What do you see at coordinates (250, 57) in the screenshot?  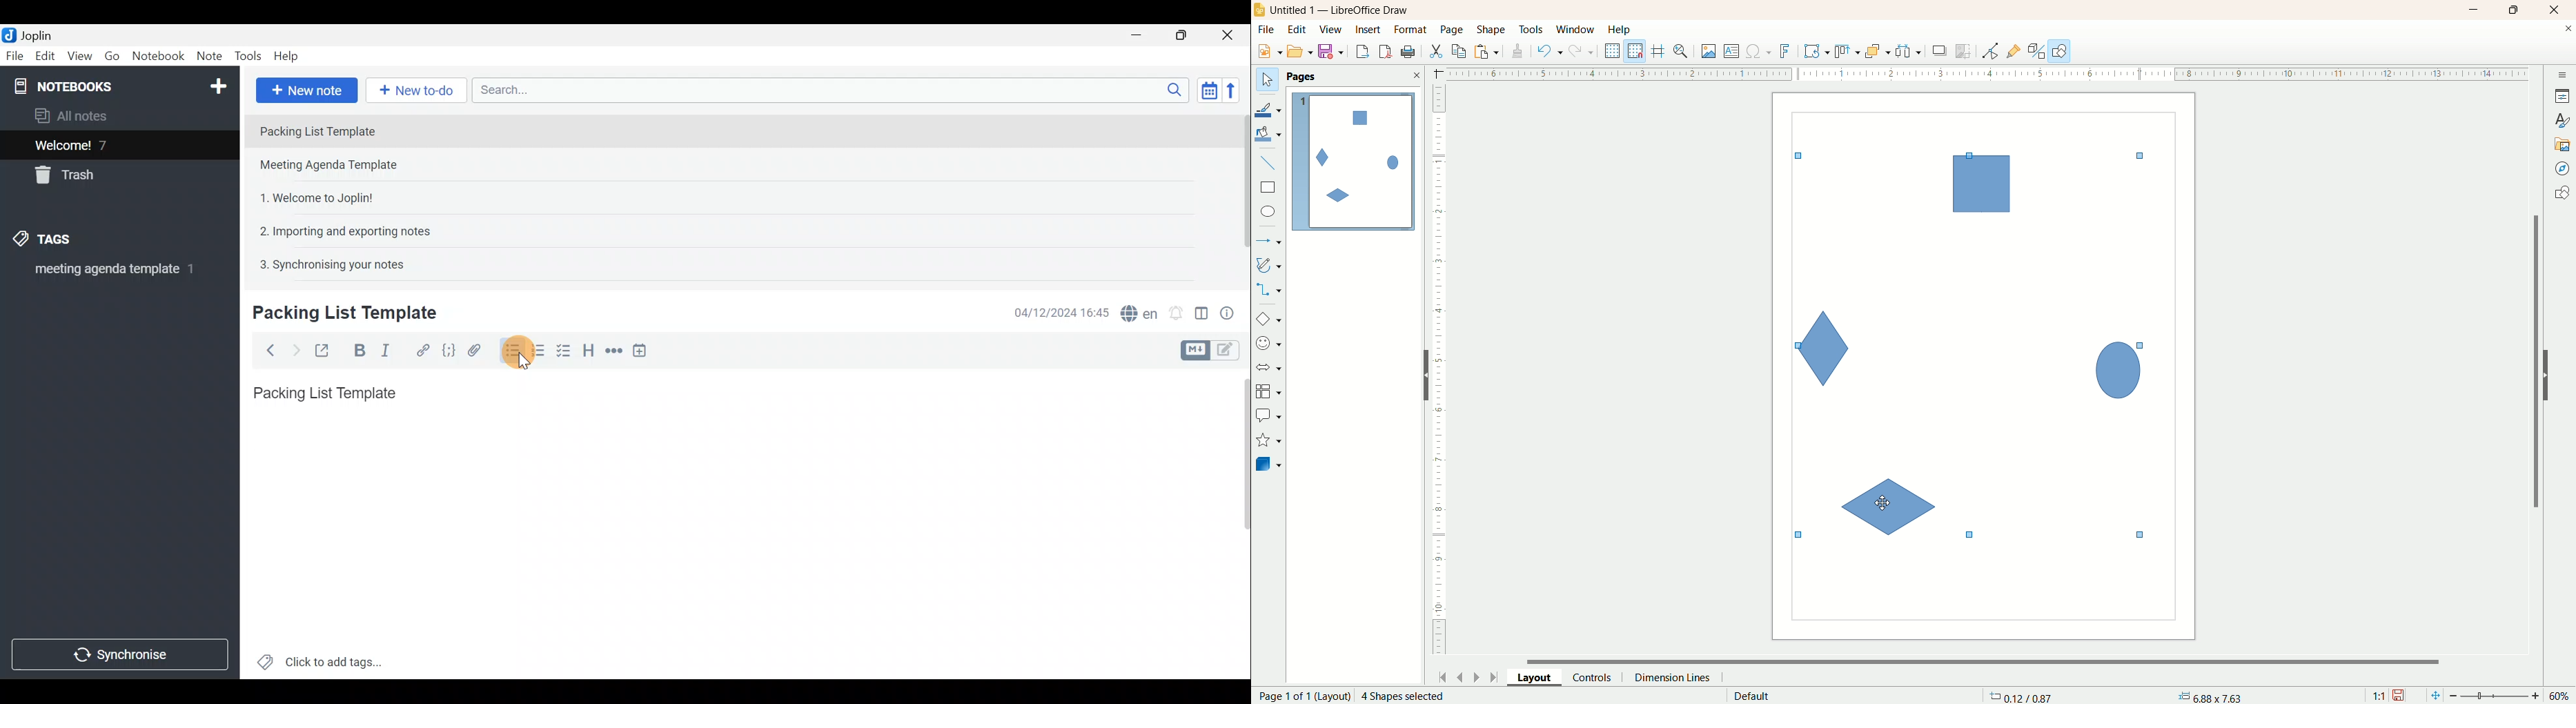 I see `Tools` at bounding box center [250, 57].